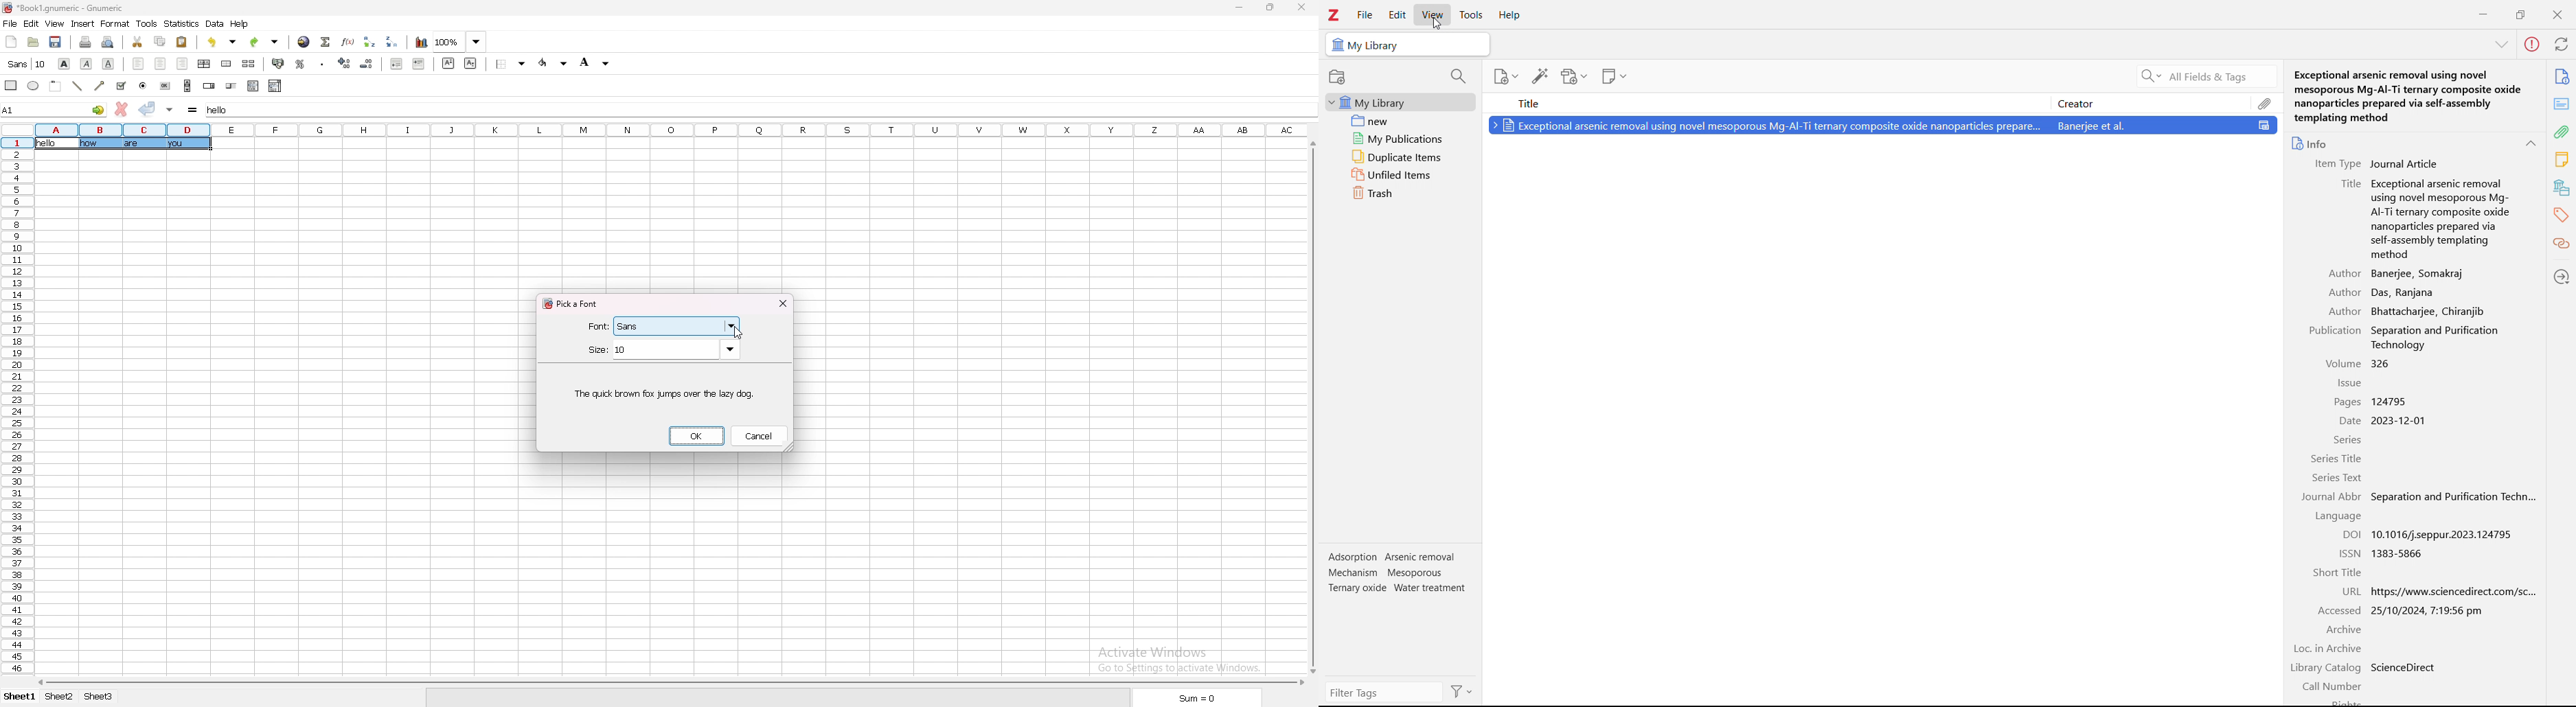 The width and height of the screenshot is (2576, 728). I want to click on Pages, so click(2347, 402).